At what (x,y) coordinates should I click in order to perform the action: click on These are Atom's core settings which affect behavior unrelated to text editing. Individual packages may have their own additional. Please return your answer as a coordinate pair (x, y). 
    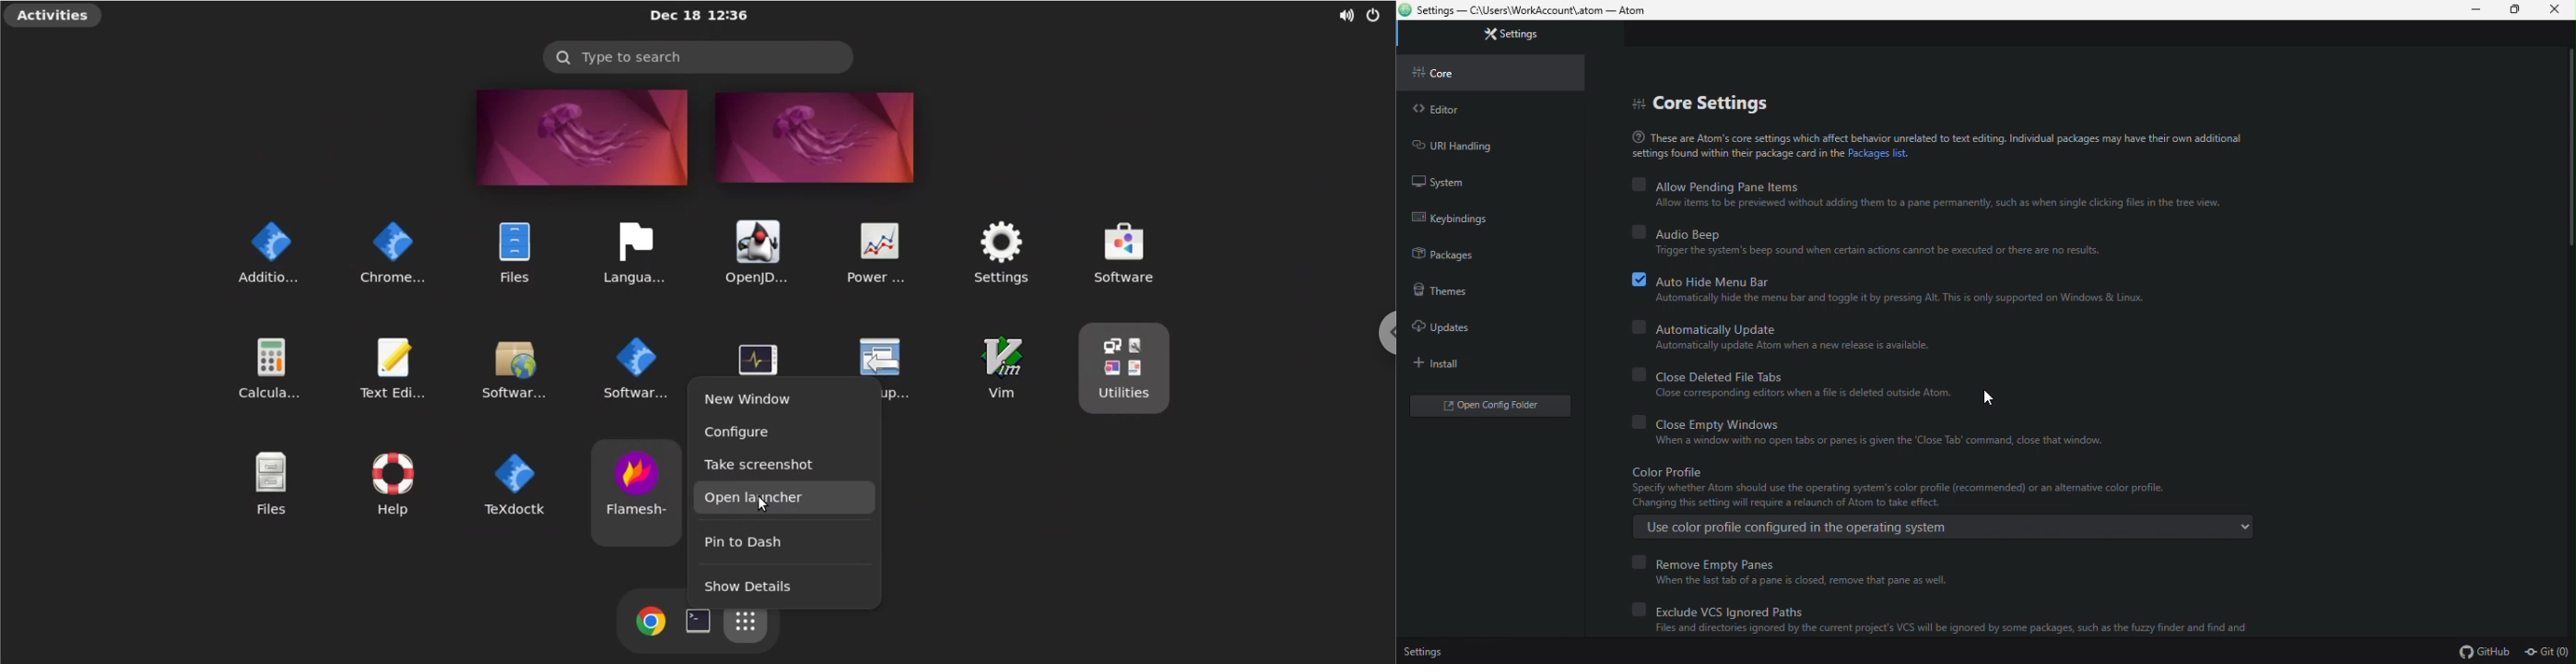
    Looking at the image, I should click on (1945, 136).